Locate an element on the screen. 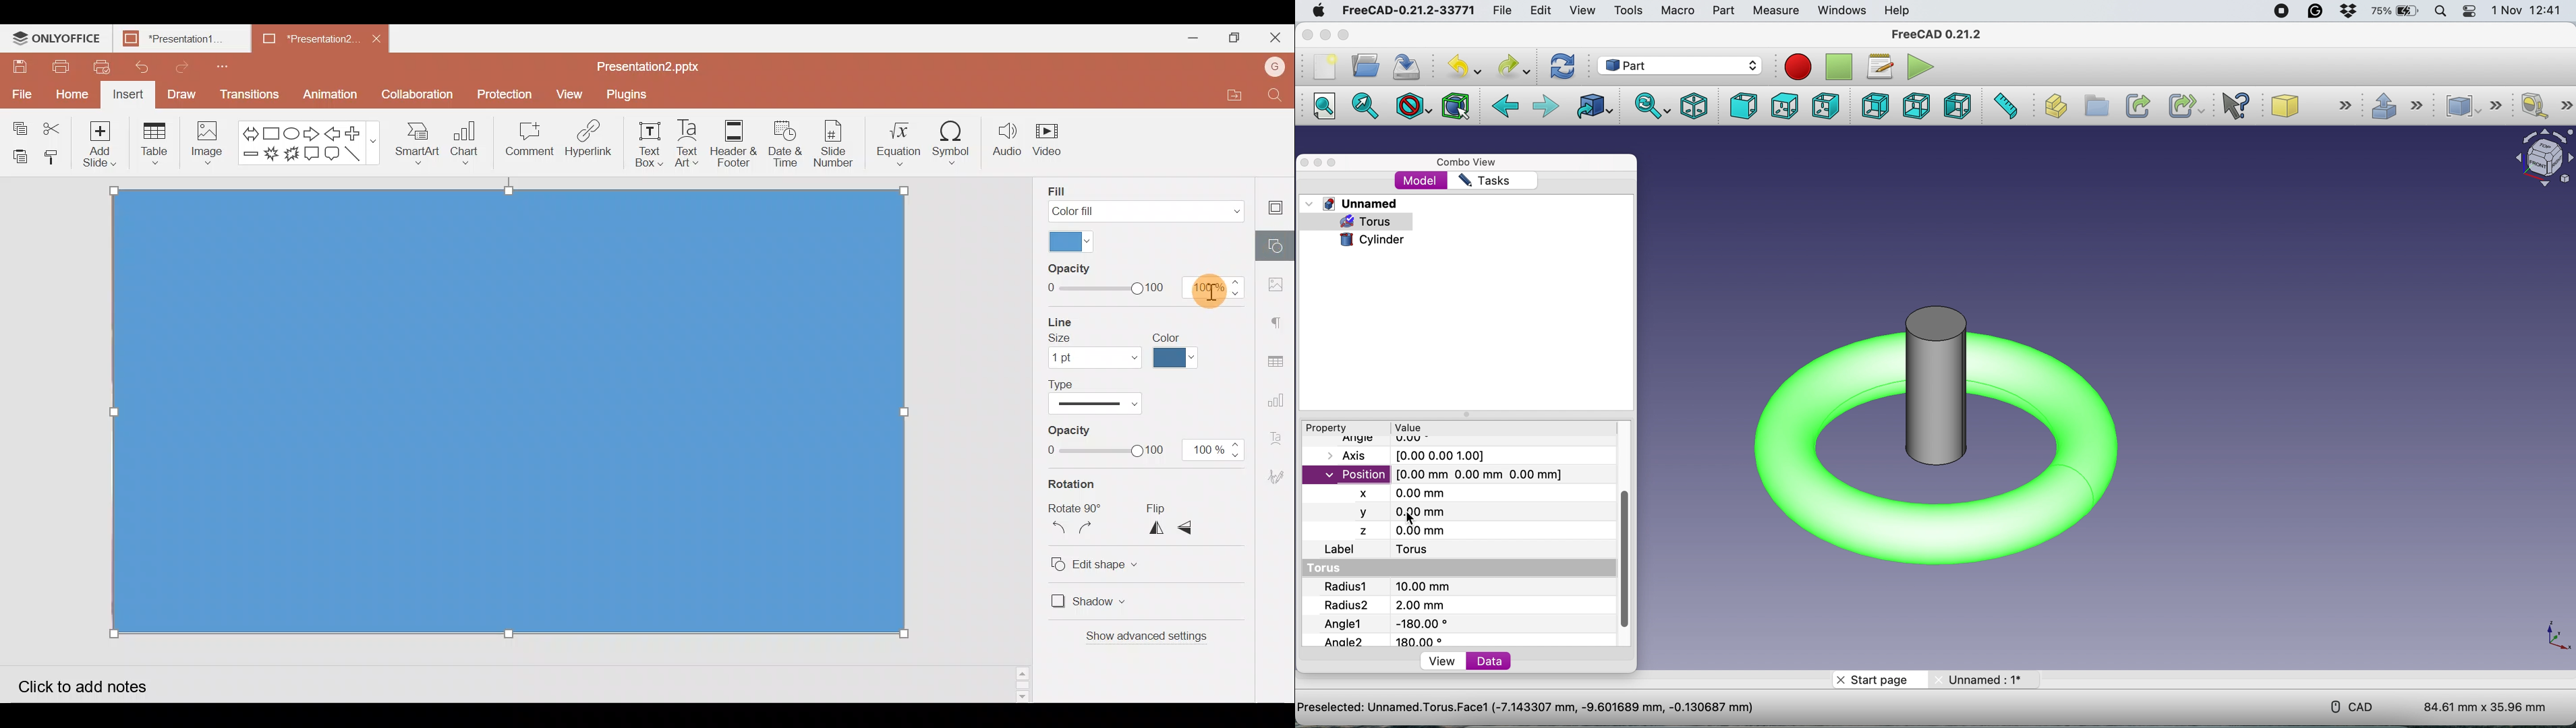 The width and height of the screenshot is (2576, 728). Open file location is located at coordinates (1242, 94).